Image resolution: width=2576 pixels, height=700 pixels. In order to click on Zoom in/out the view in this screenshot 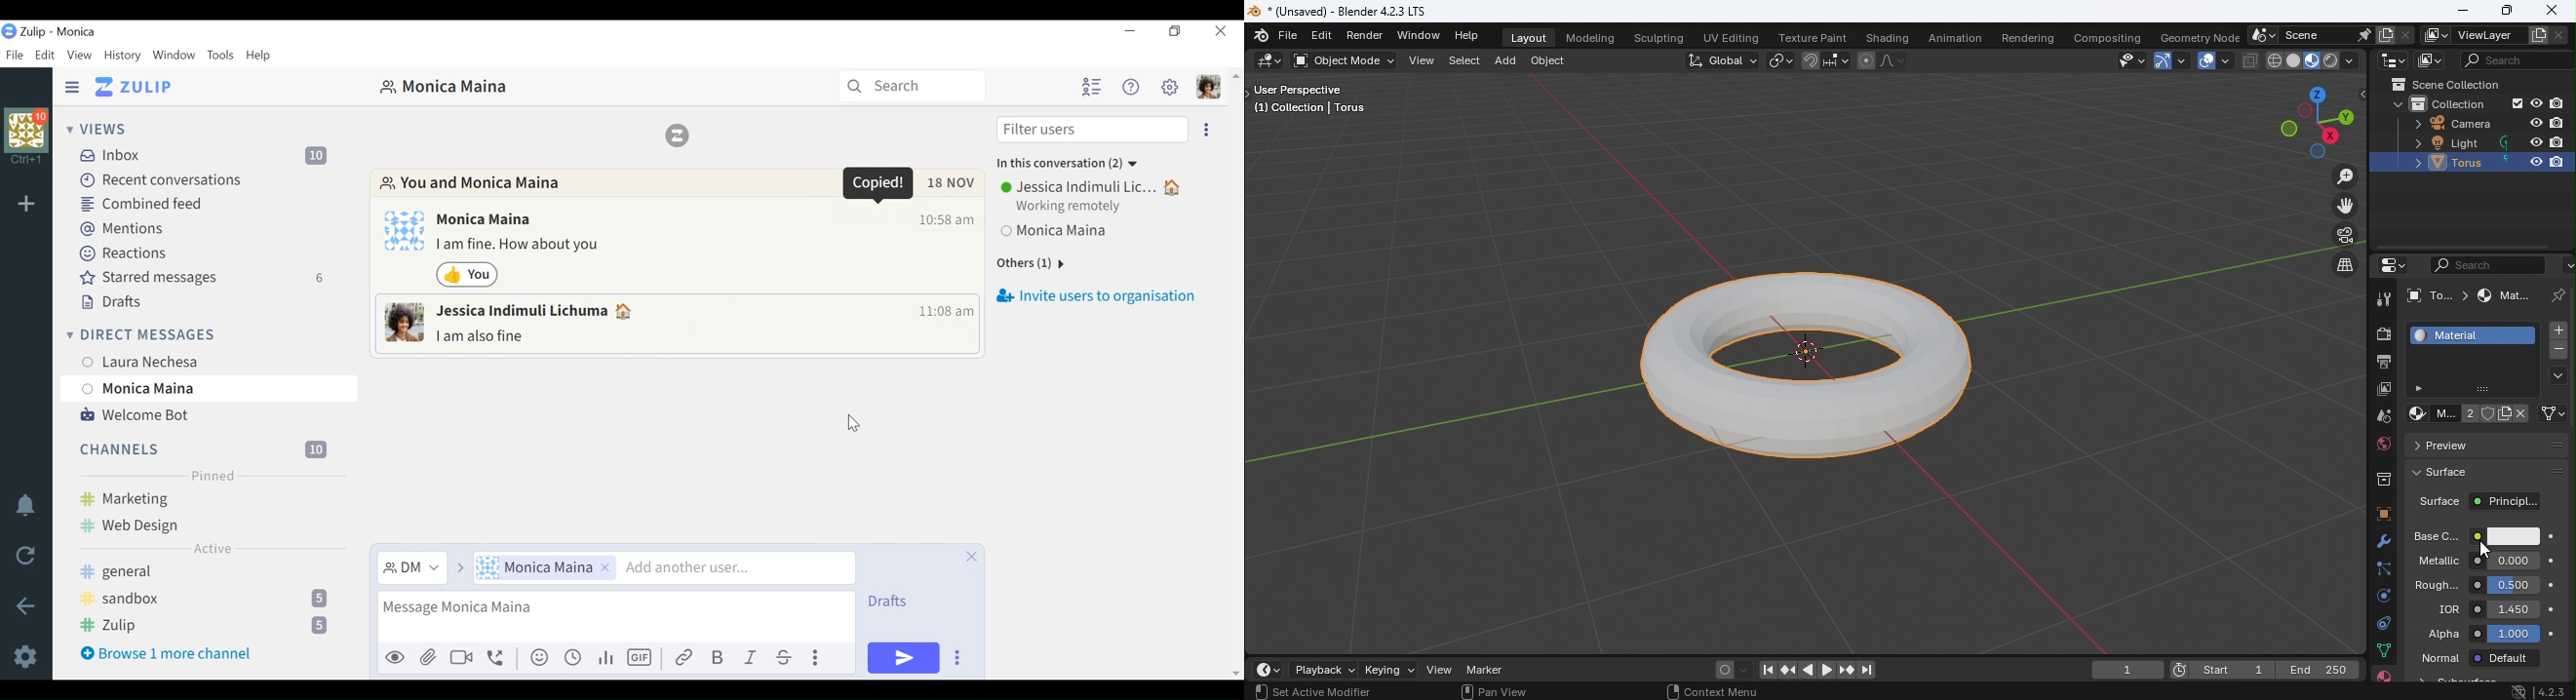, I will do `click(2347, 175)`.